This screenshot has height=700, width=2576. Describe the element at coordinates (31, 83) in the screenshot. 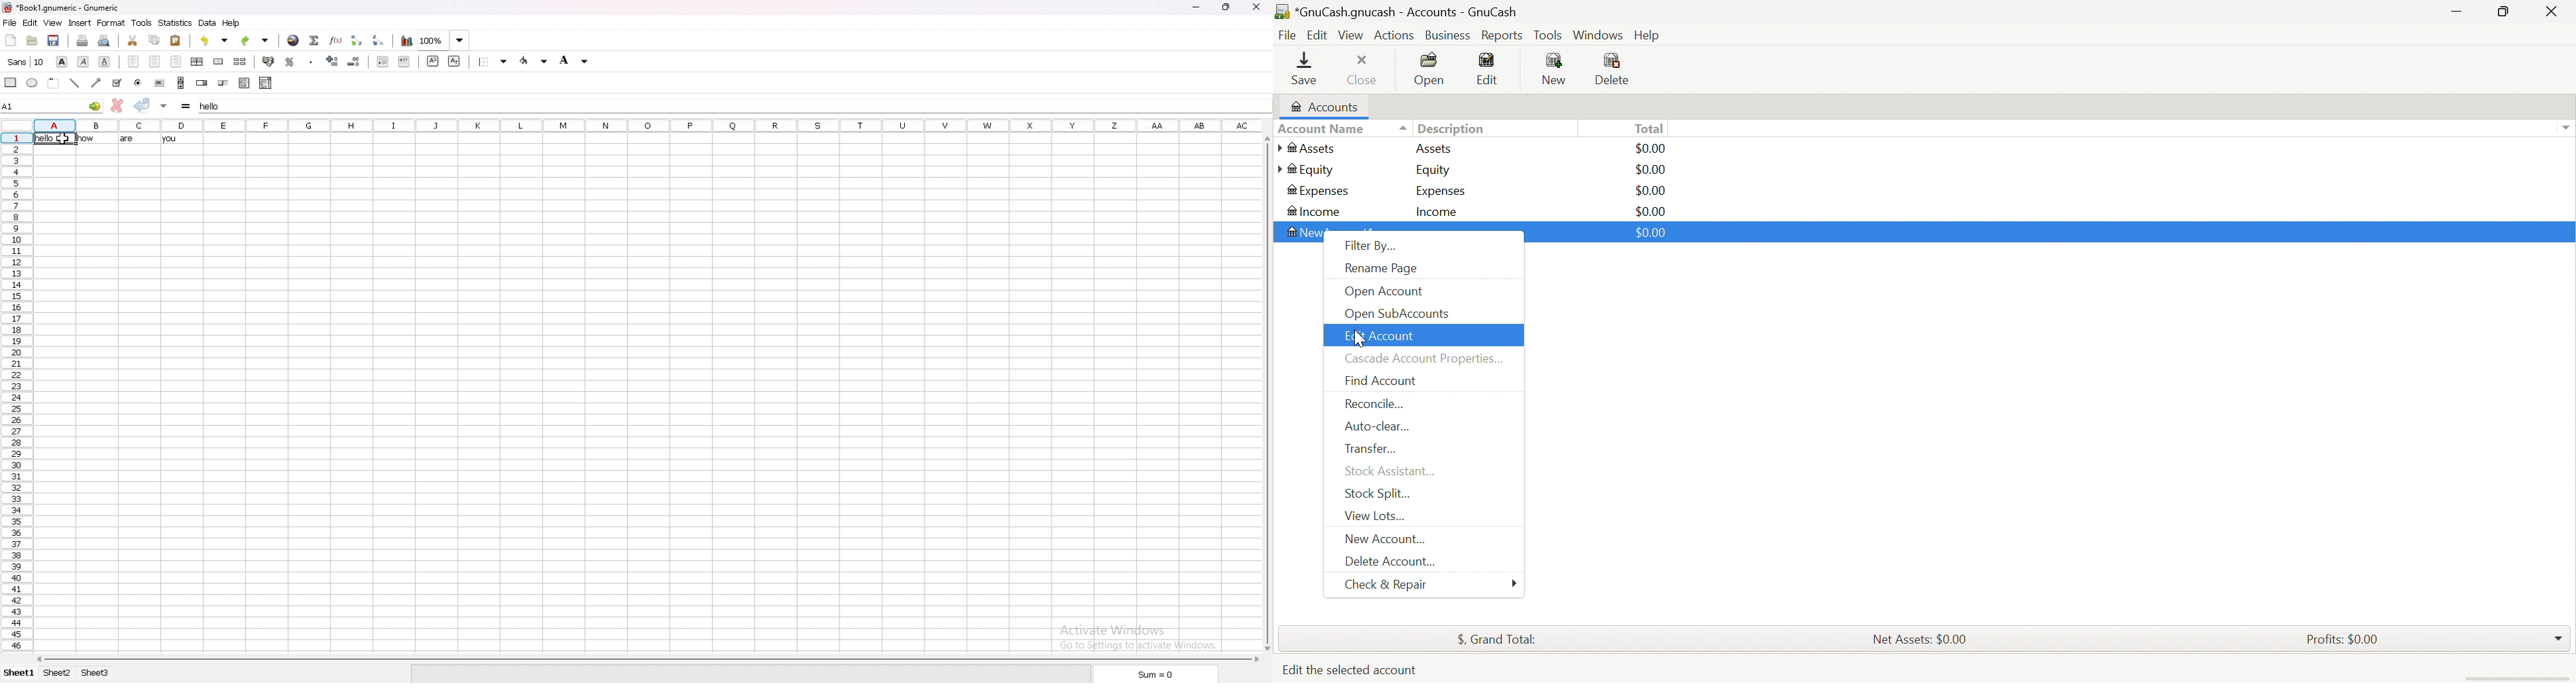

I see `ellipse` at that location.